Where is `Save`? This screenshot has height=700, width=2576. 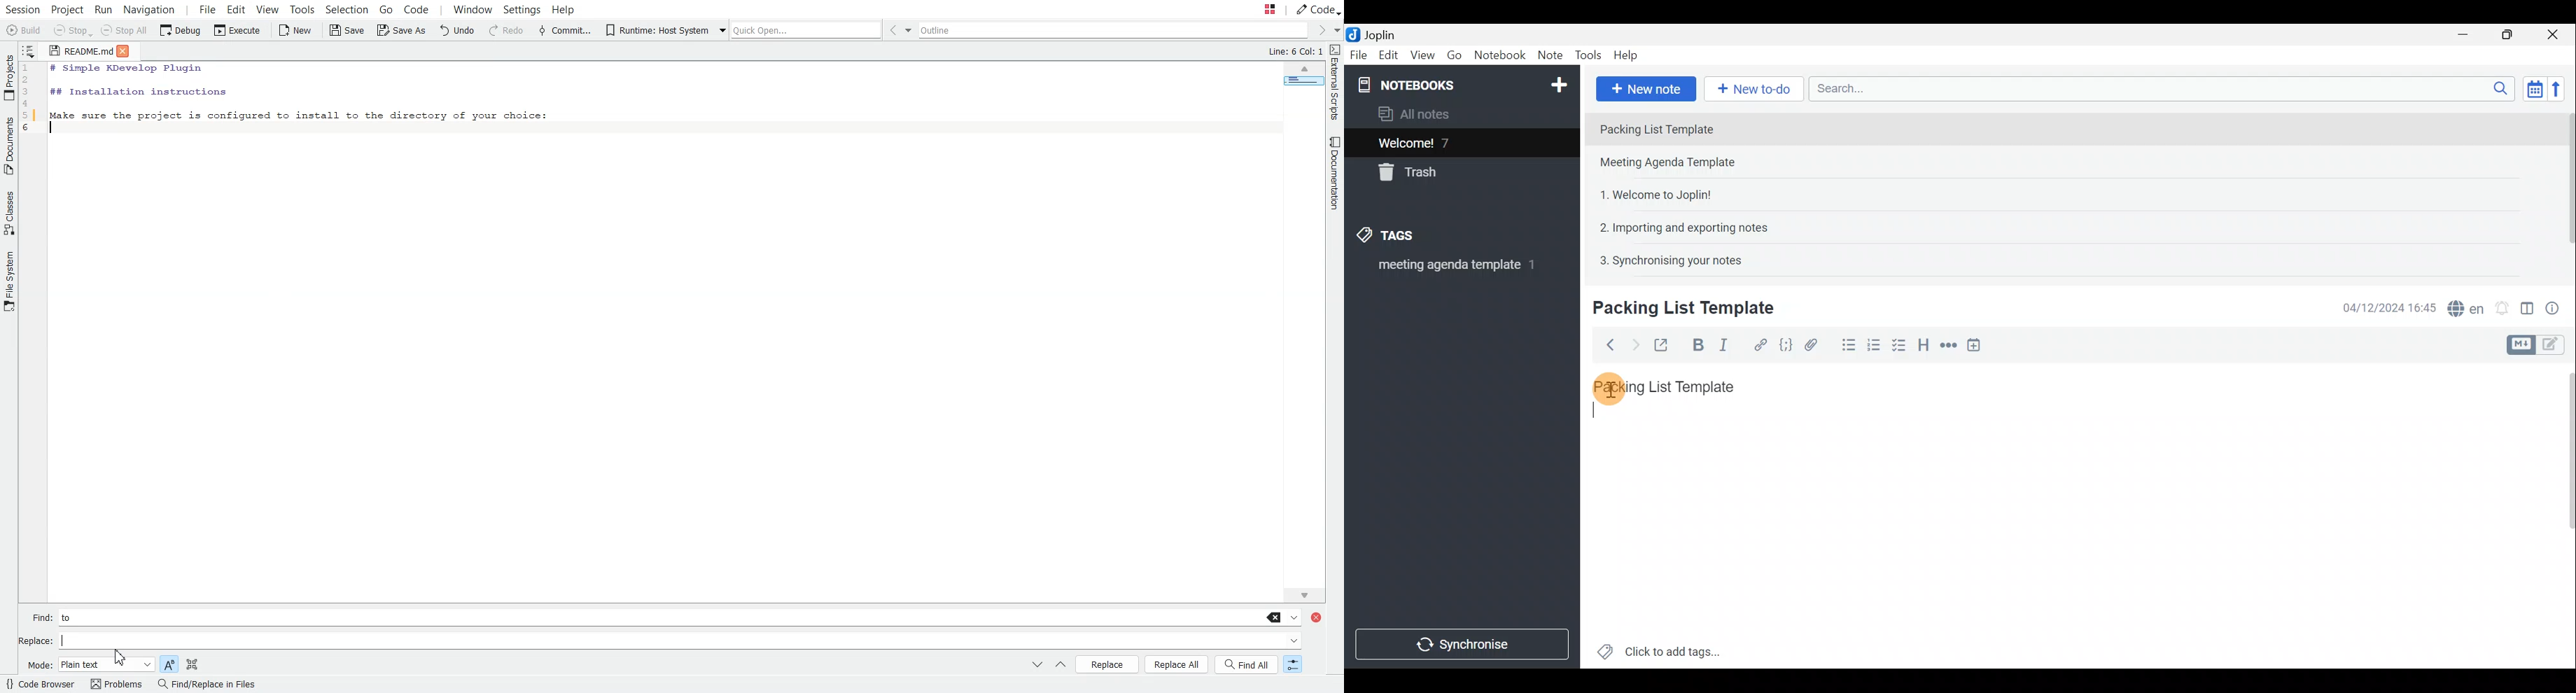
Save is located at coordinates (346, 30).